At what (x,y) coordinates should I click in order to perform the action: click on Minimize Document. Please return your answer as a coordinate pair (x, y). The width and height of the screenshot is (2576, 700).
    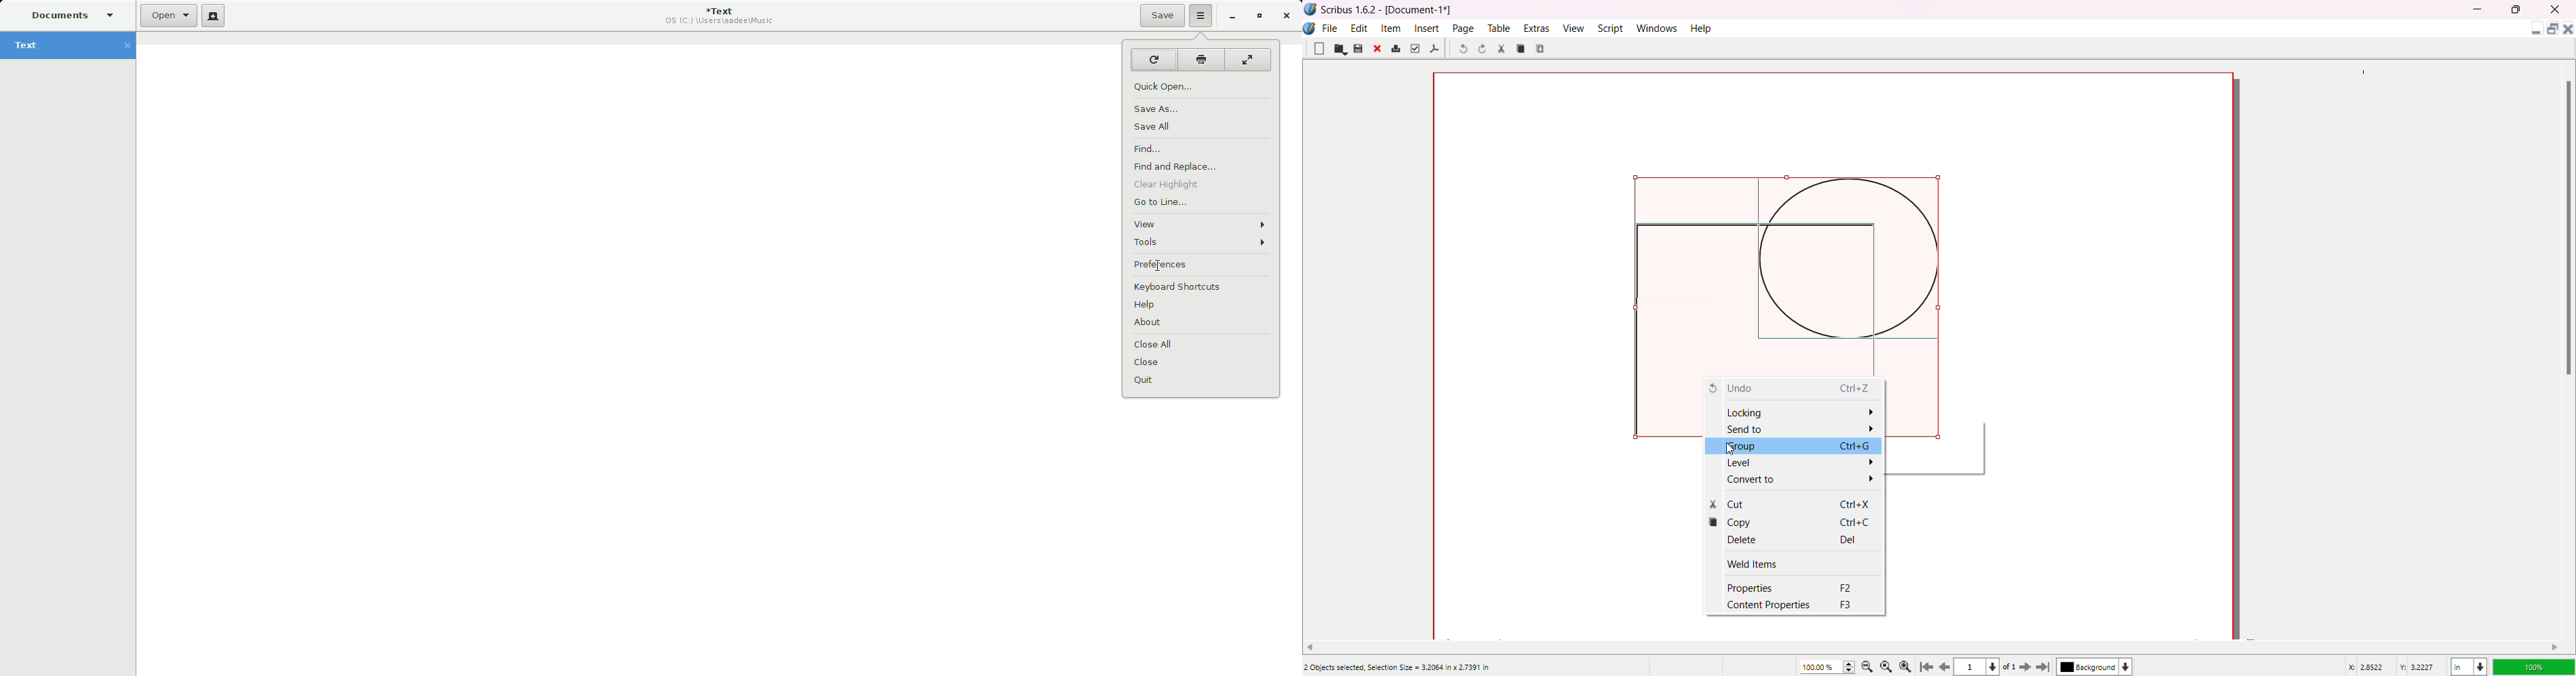
    Looking at the image, I should click on (2533, 31).